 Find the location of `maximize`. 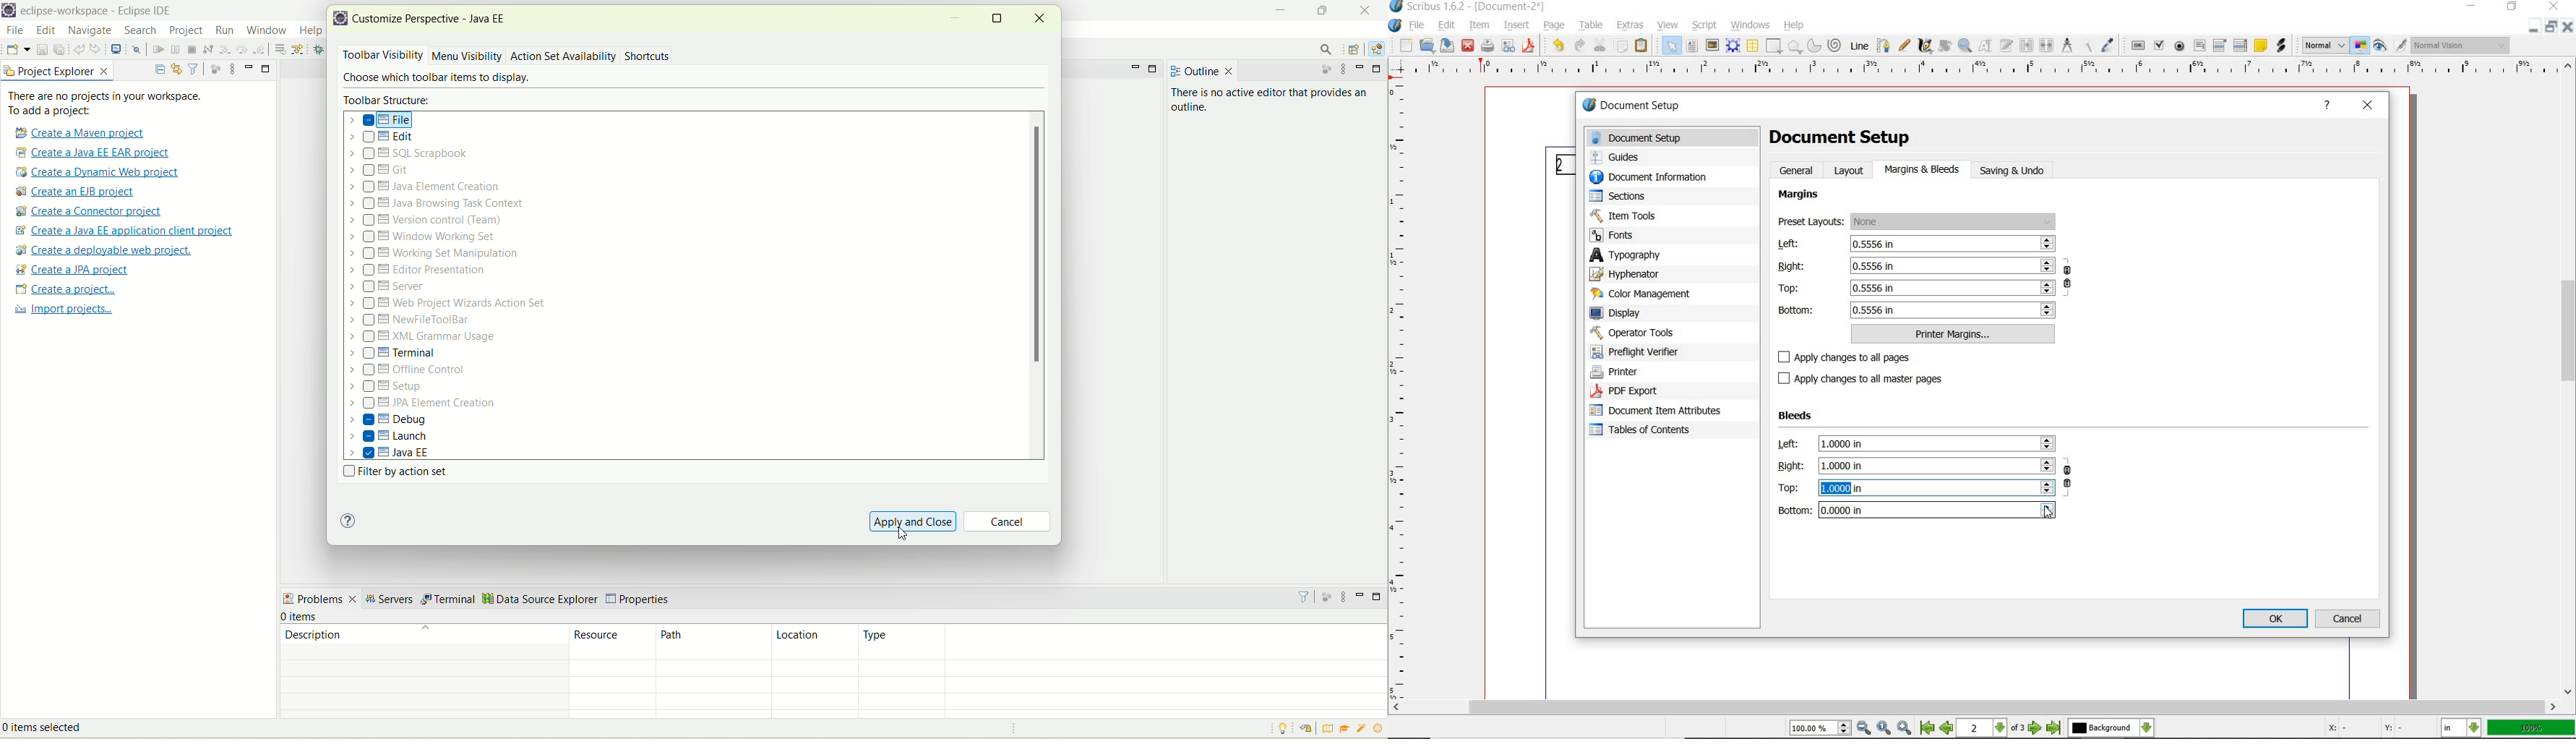

maximize is located at coordinates (1155, 68).